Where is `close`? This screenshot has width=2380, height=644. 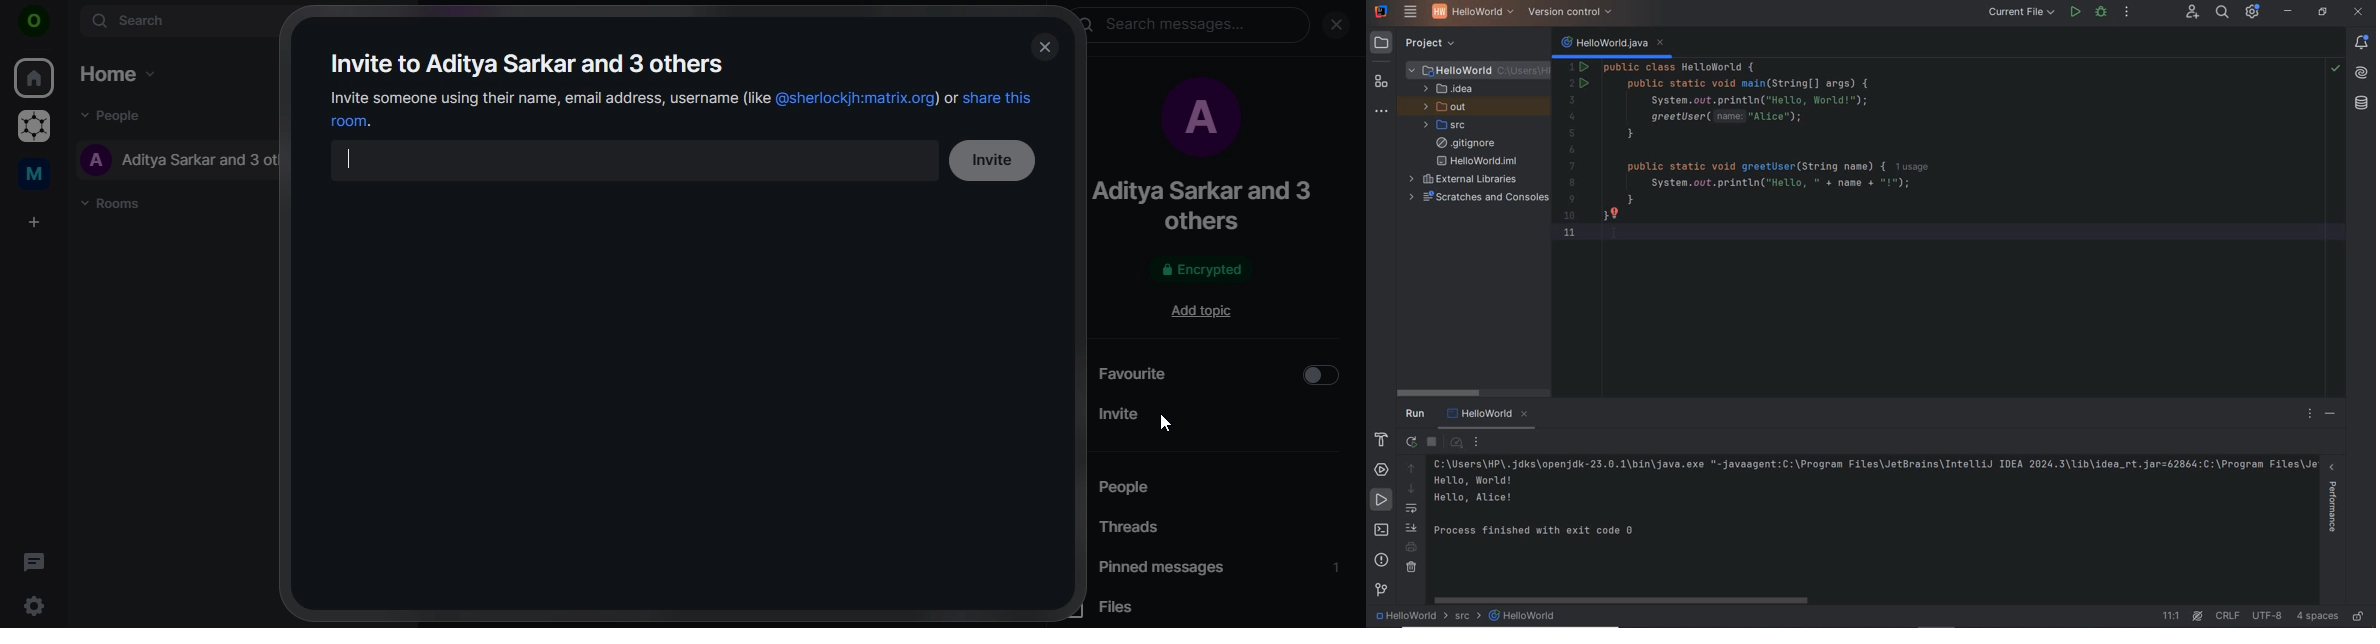
close is located at coordinates (1044, 48).